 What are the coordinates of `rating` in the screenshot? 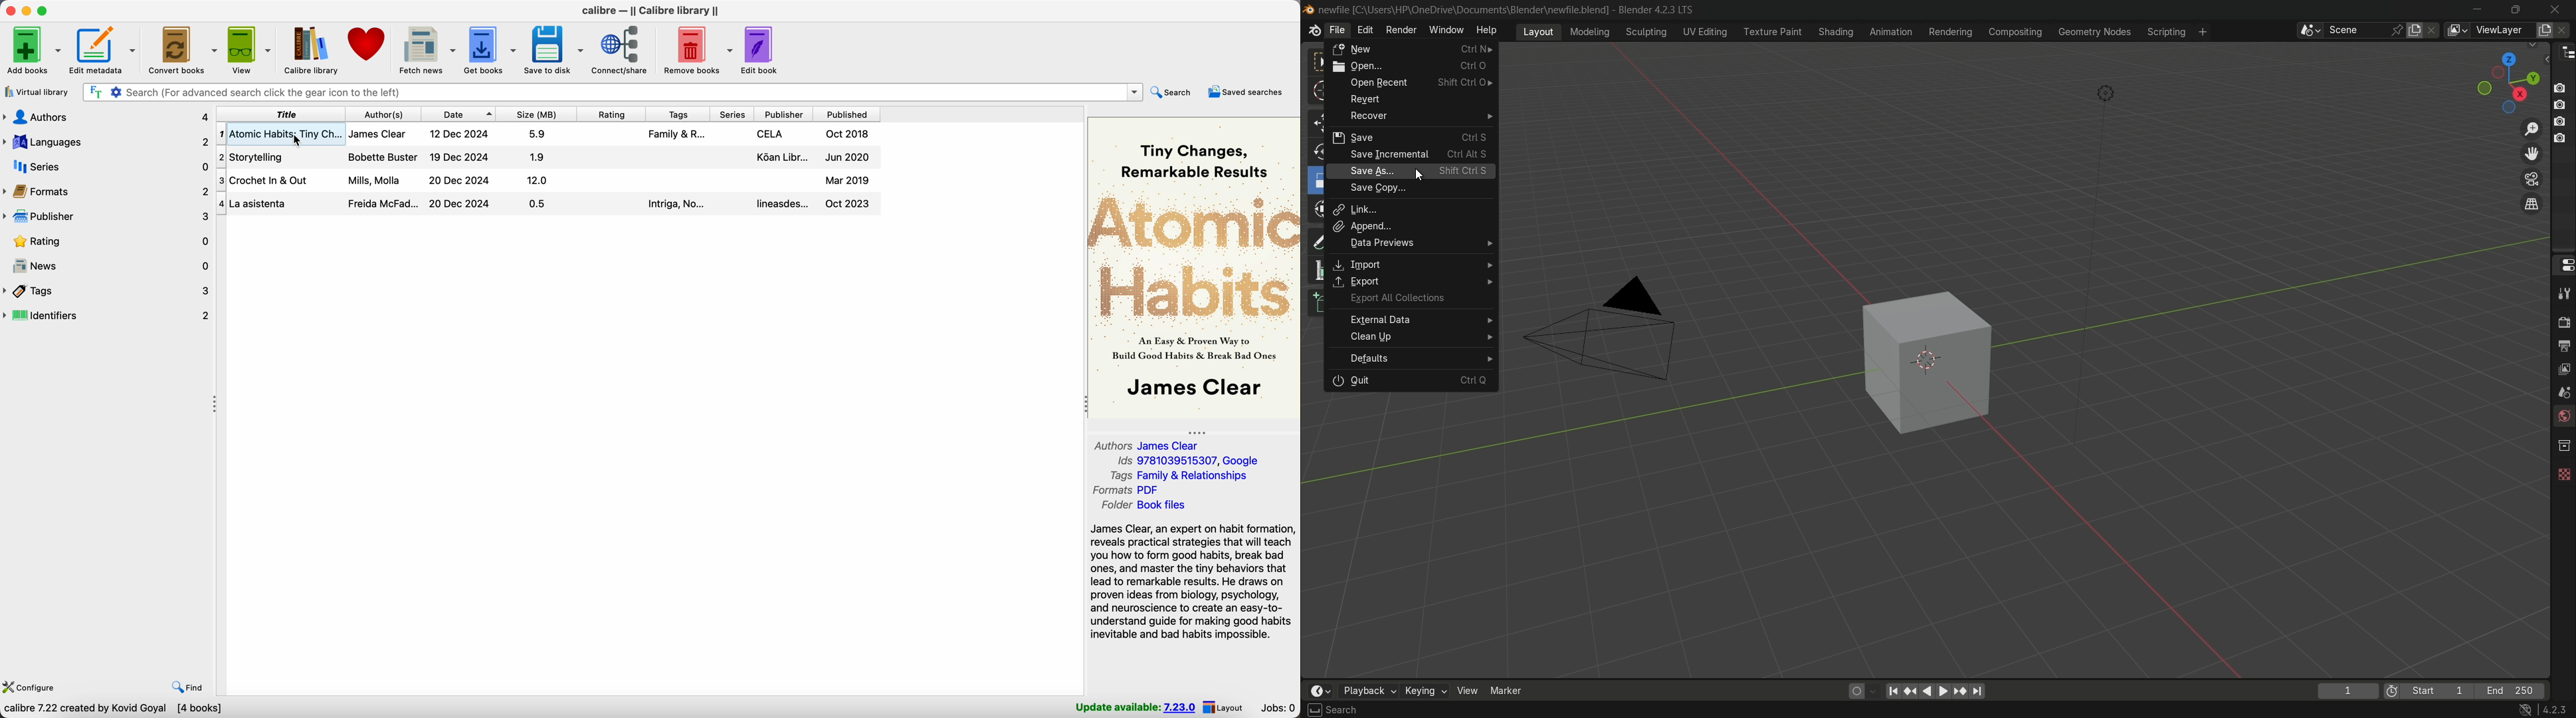 It's located at (613, 113).